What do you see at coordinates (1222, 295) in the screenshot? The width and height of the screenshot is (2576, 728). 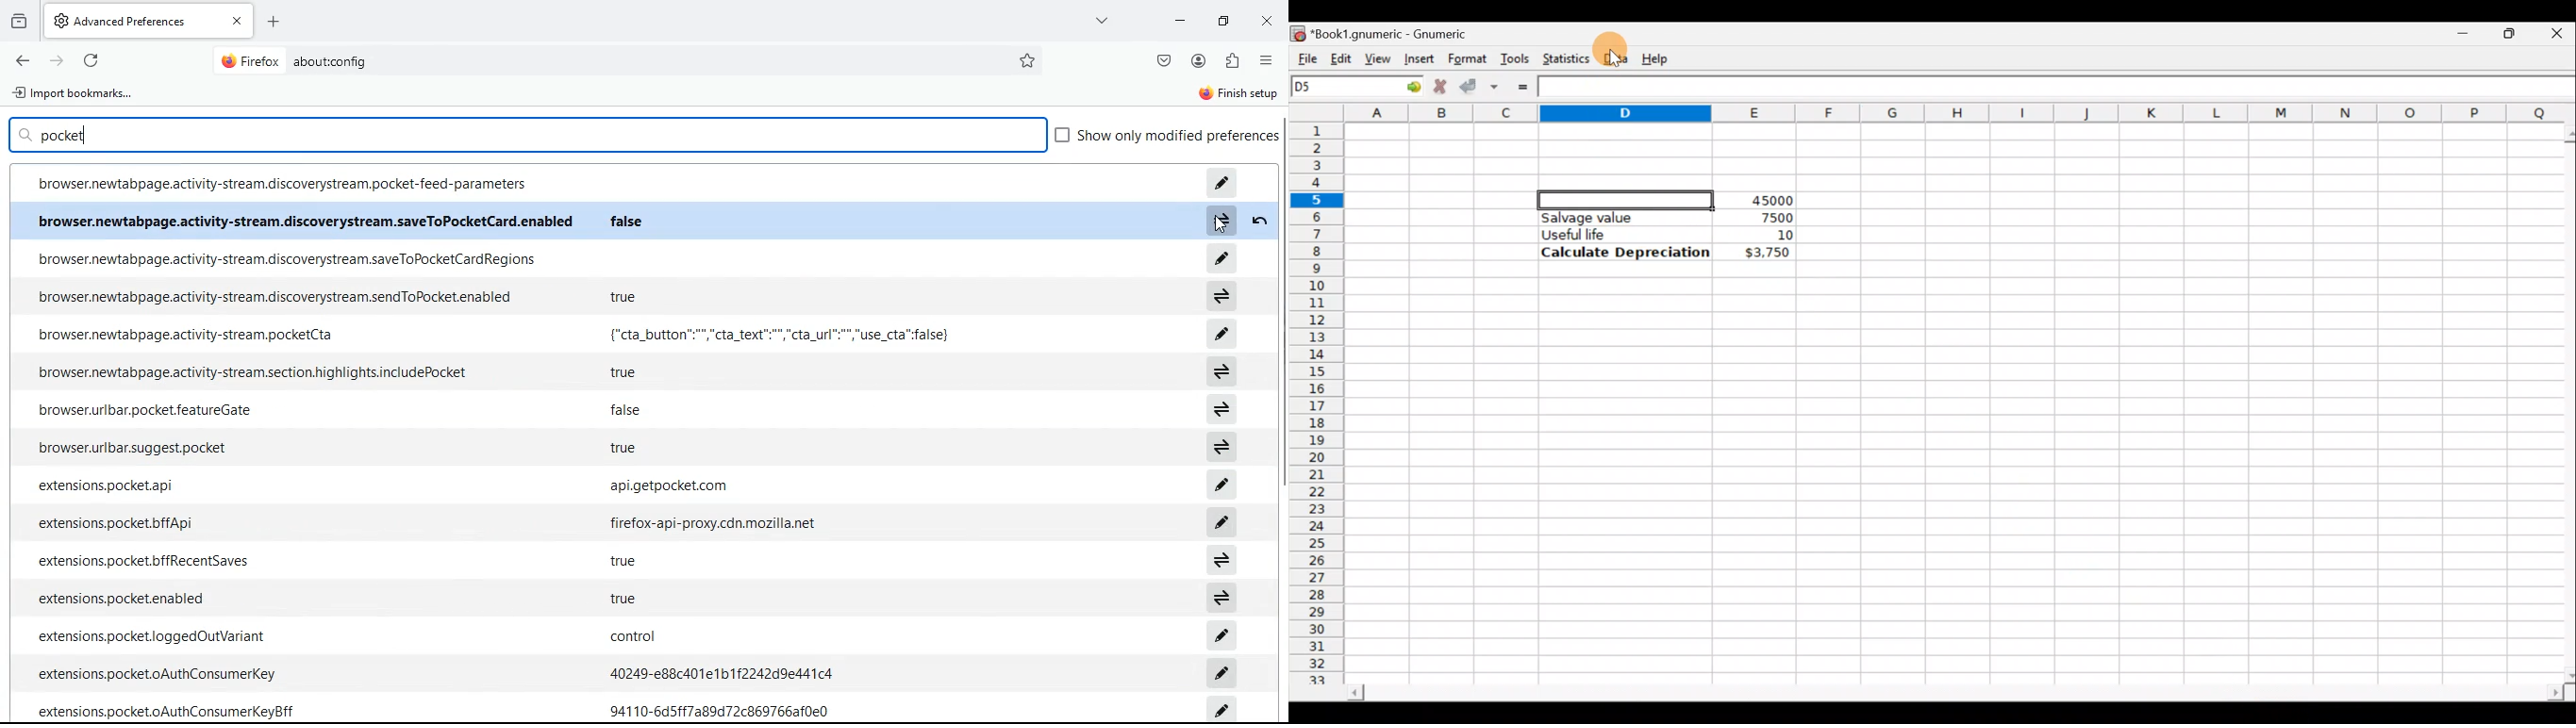 I see `switch` at bounding box center [1222, 295].